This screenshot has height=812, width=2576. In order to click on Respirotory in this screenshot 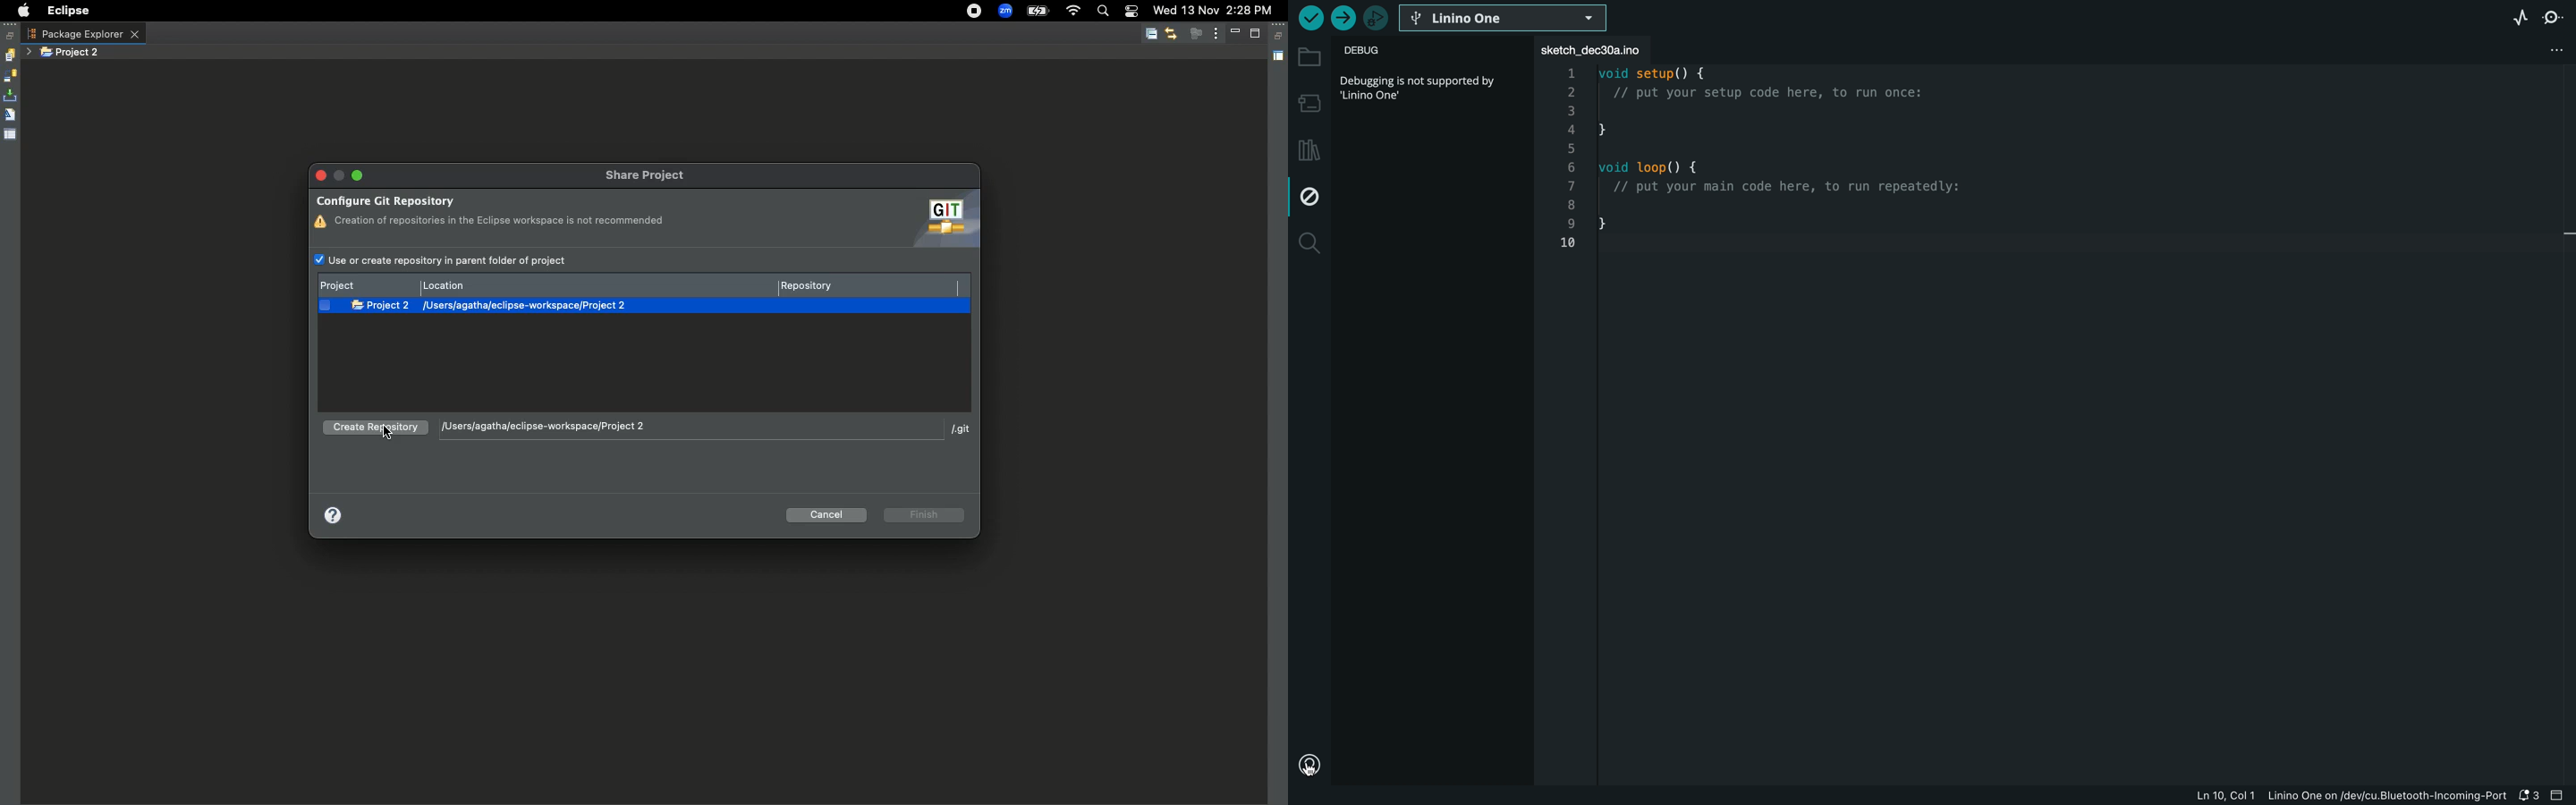, I will do `click(866, 284)`.